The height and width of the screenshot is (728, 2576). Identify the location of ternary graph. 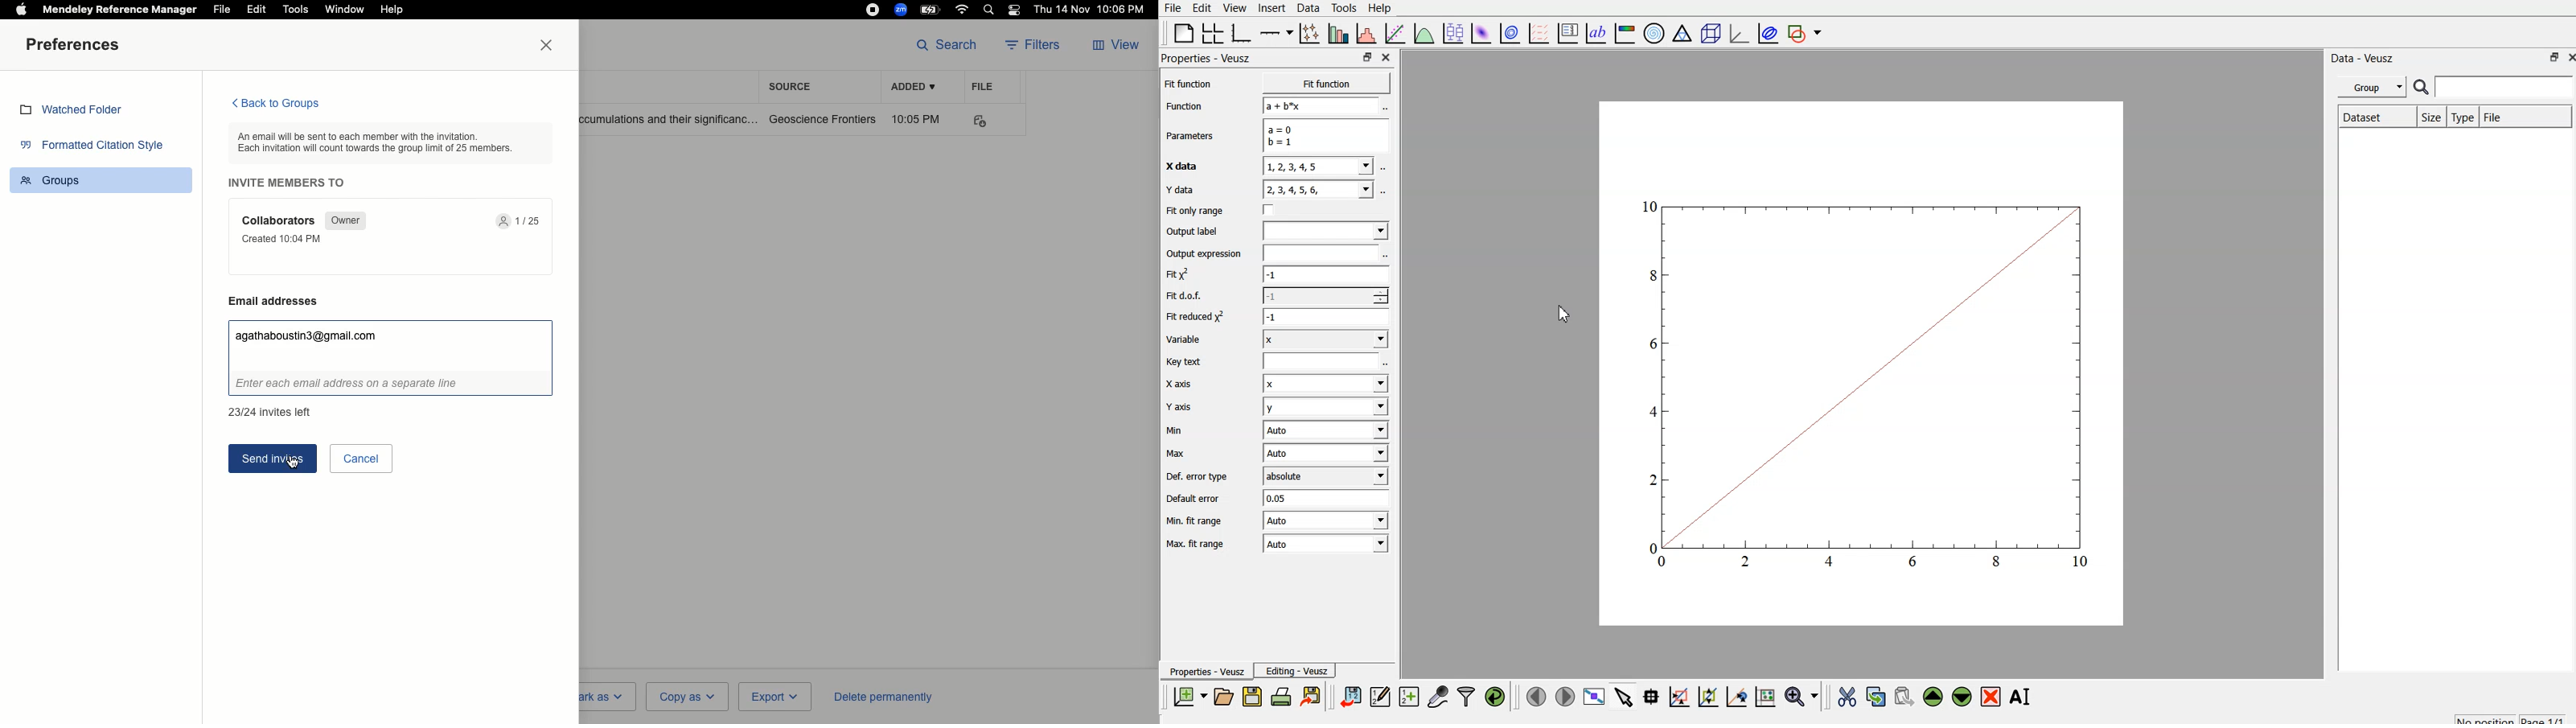
(1682, 35).